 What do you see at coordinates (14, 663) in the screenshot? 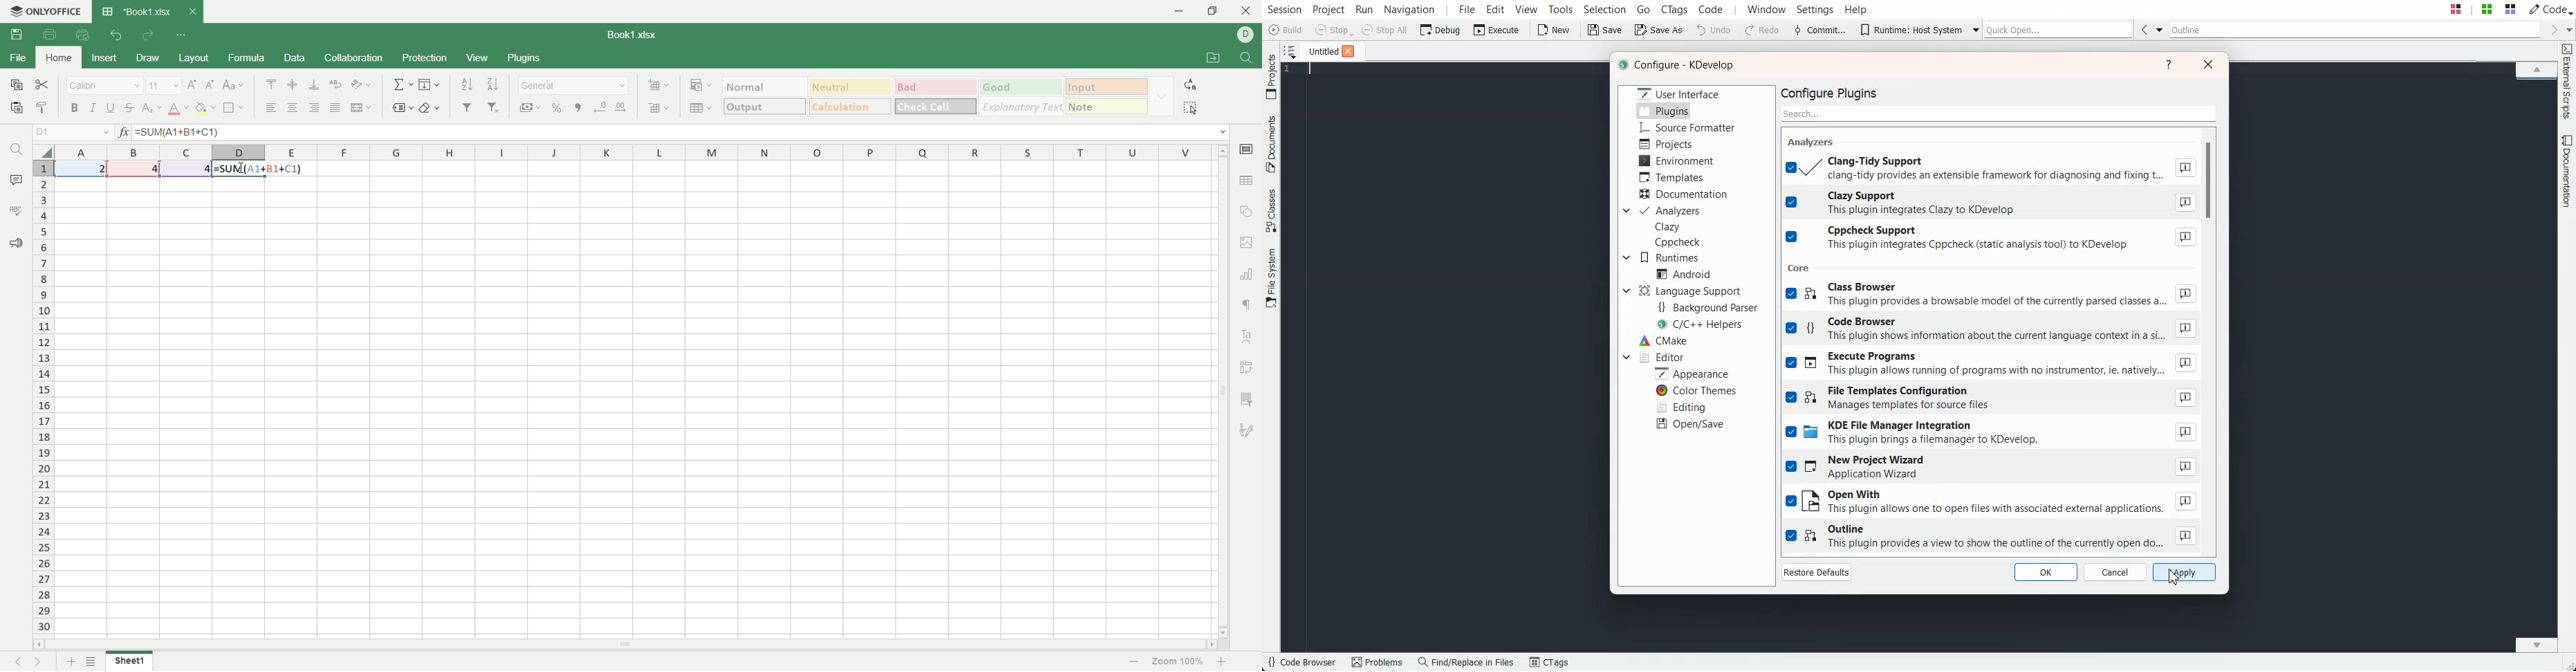
I see `previous sheet` at bounding box center [14, 663].